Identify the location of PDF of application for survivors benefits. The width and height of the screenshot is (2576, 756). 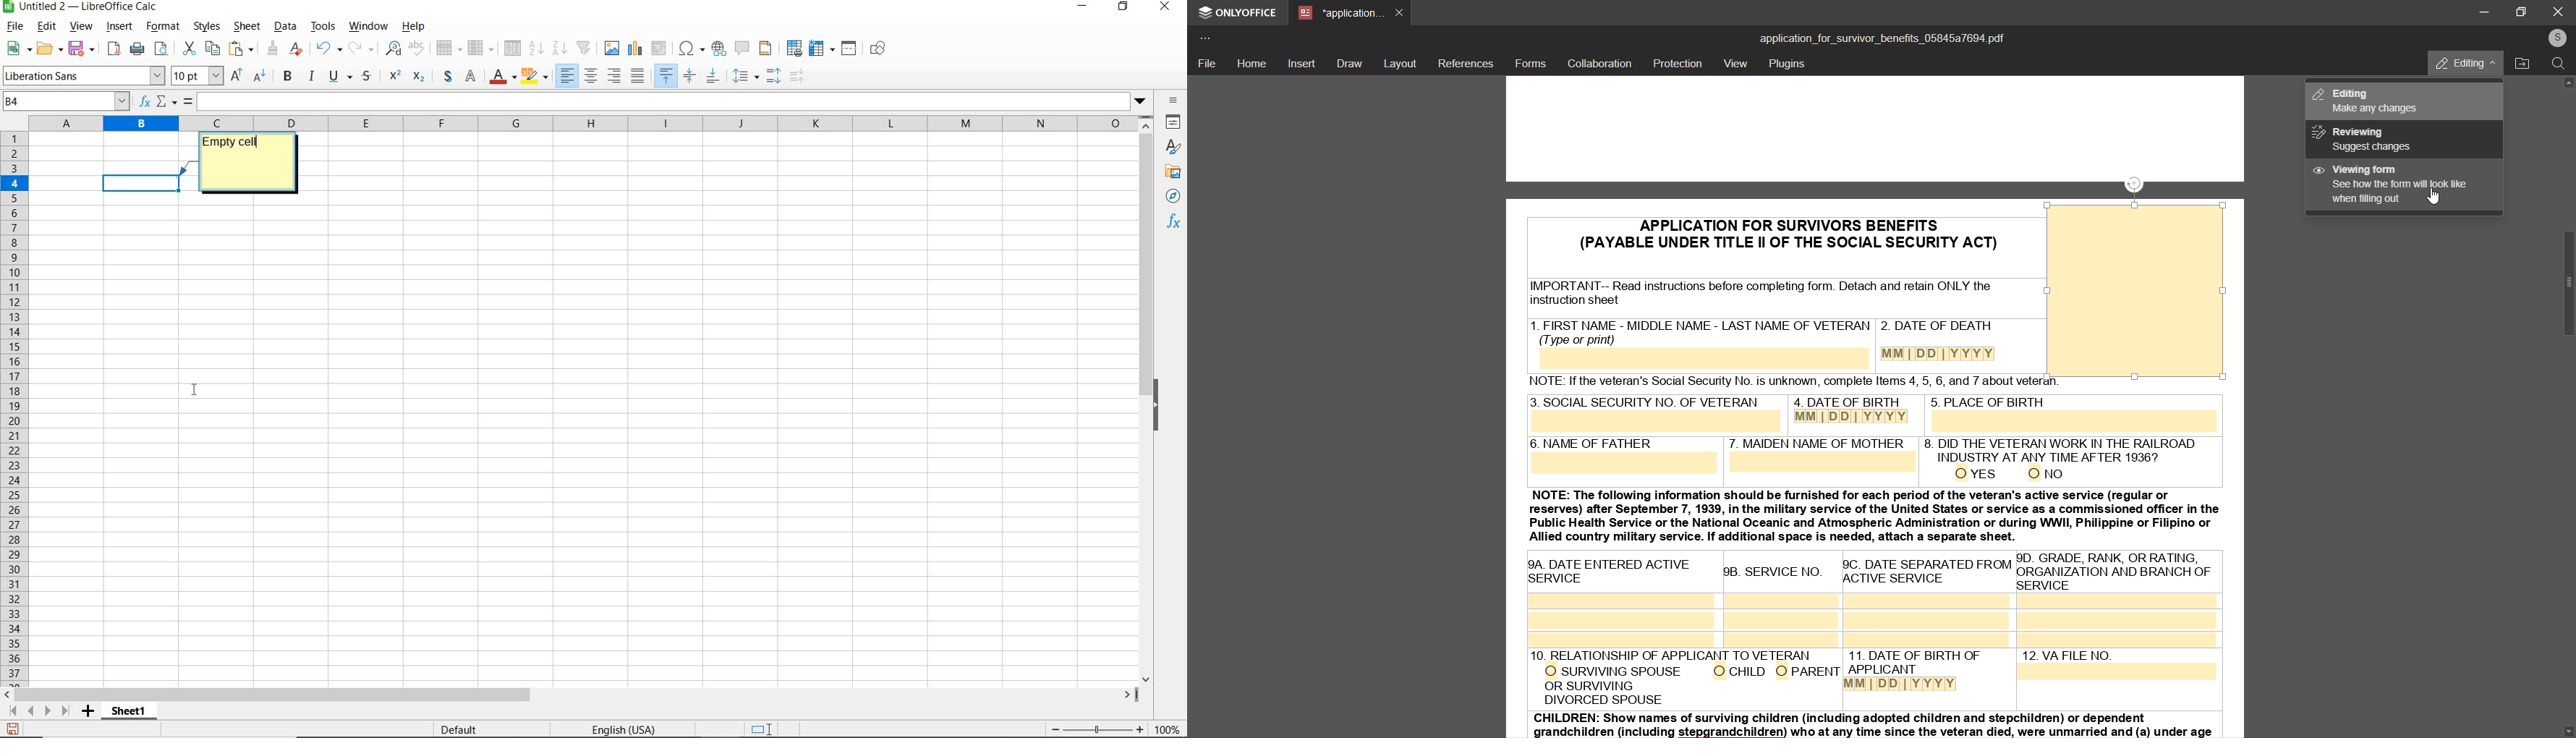
(1765, 232).